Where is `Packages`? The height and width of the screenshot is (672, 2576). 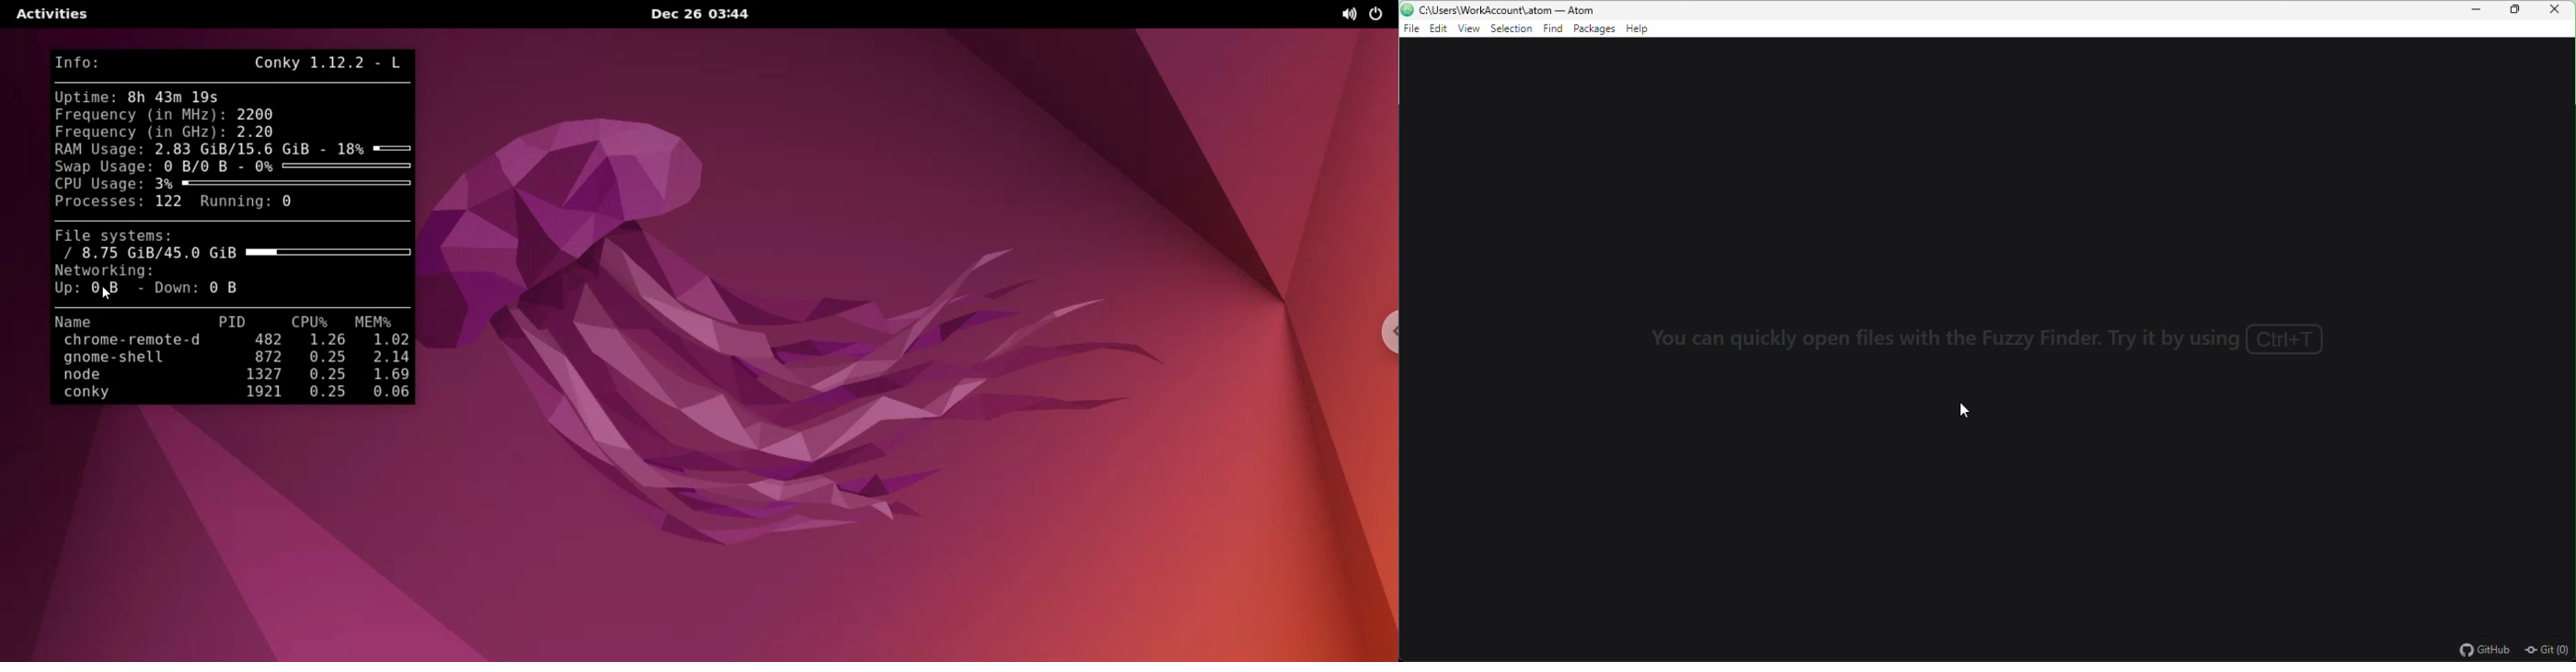
Packages is located at coordinates (1593, 30).